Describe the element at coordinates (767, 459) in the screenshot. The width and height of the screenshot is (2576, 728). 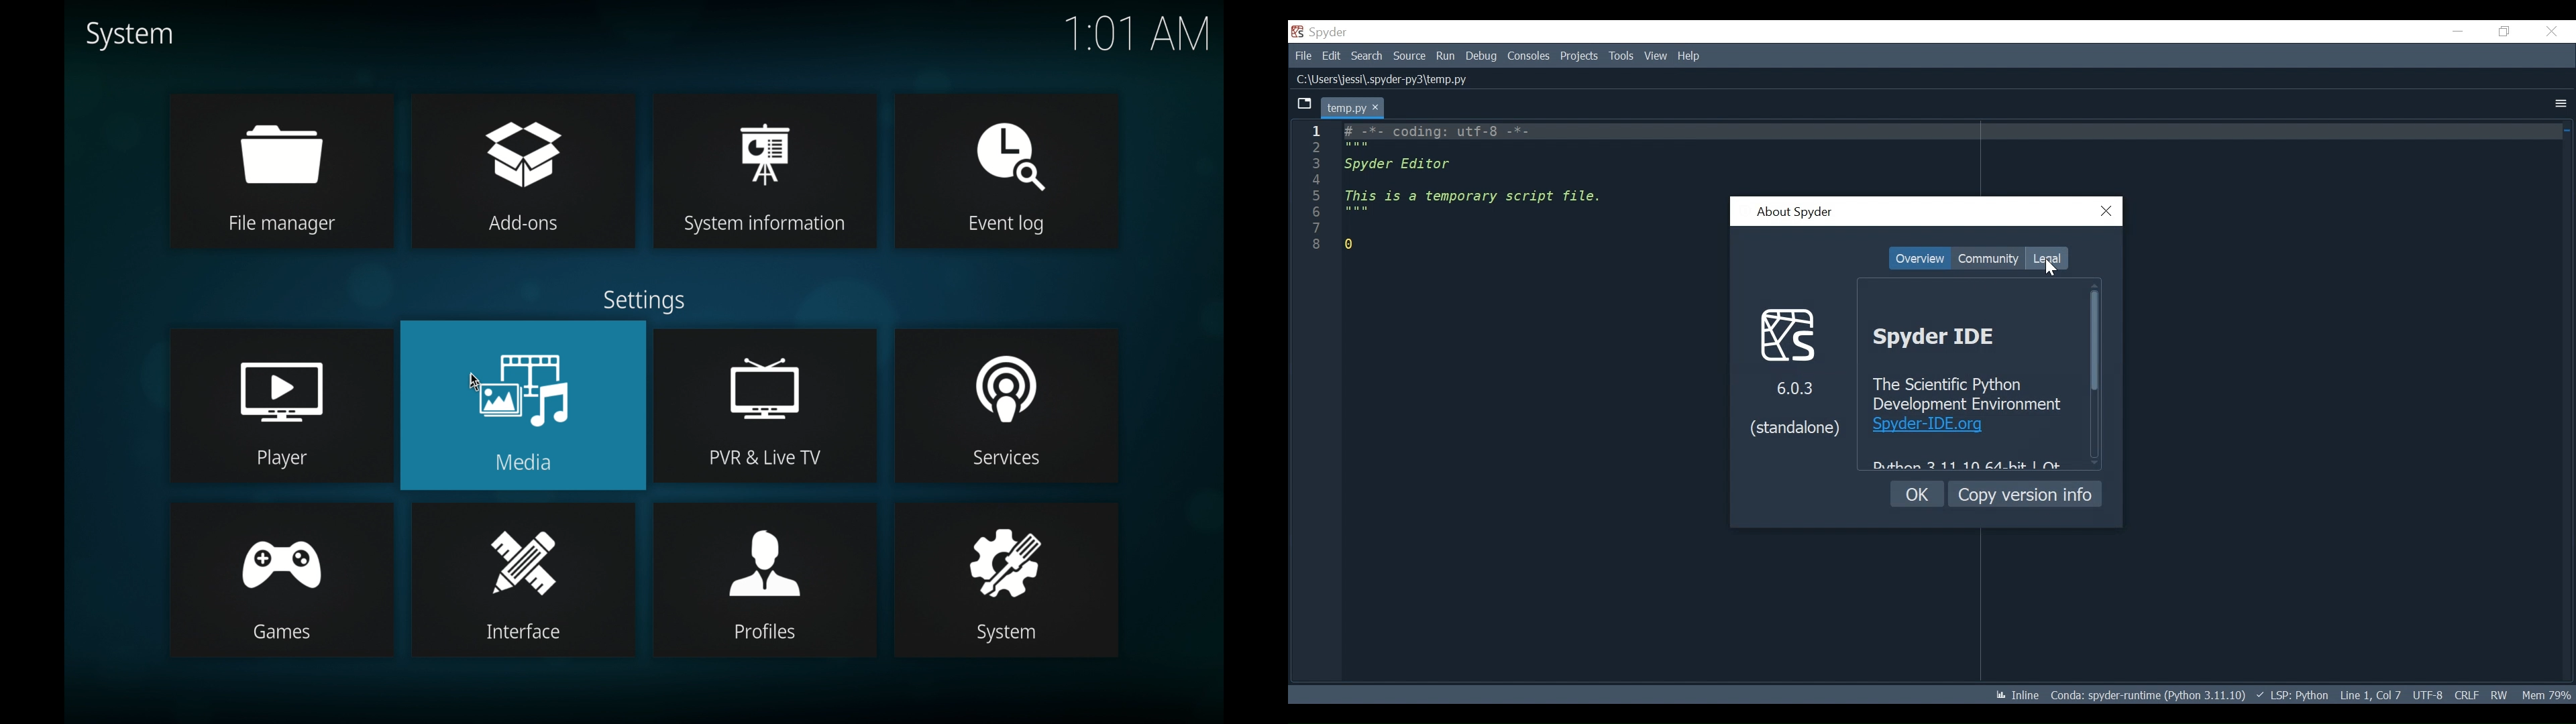
I see `PVR & Live TV` at that location.